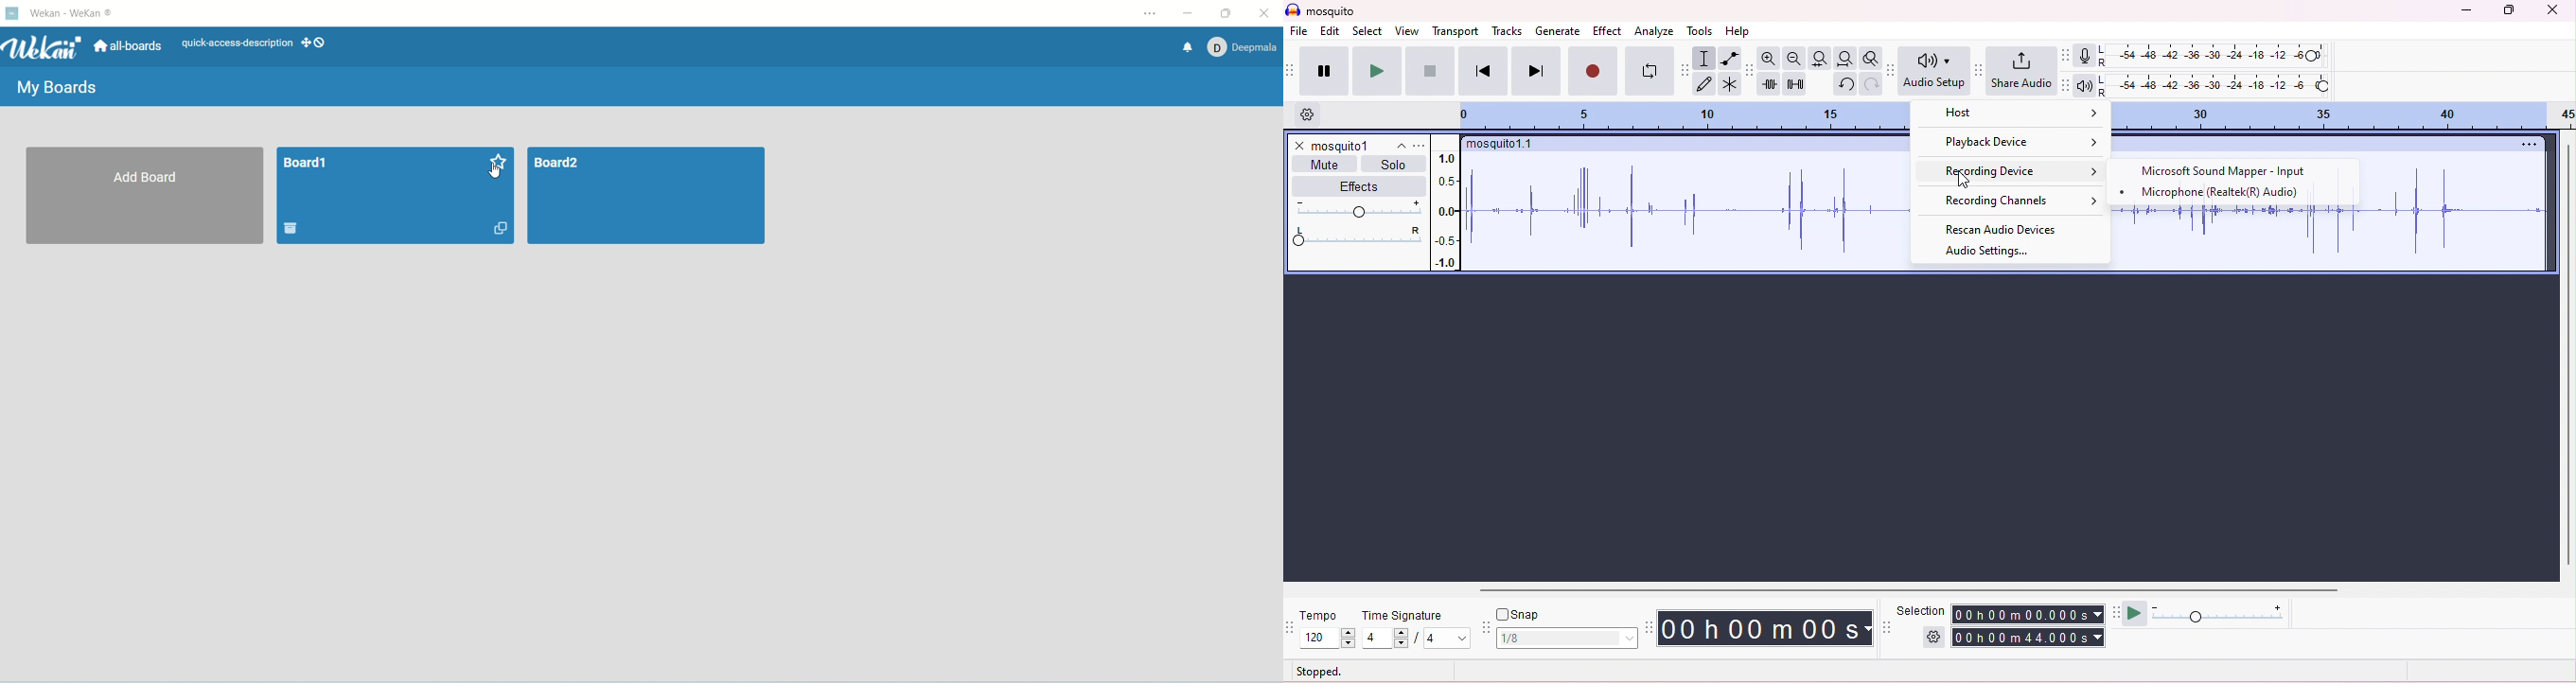 The height and width of the screenshot is (700, 2576). Describe the element at coordinates (1593, 70) in the screenshot. I see `record` at that location.